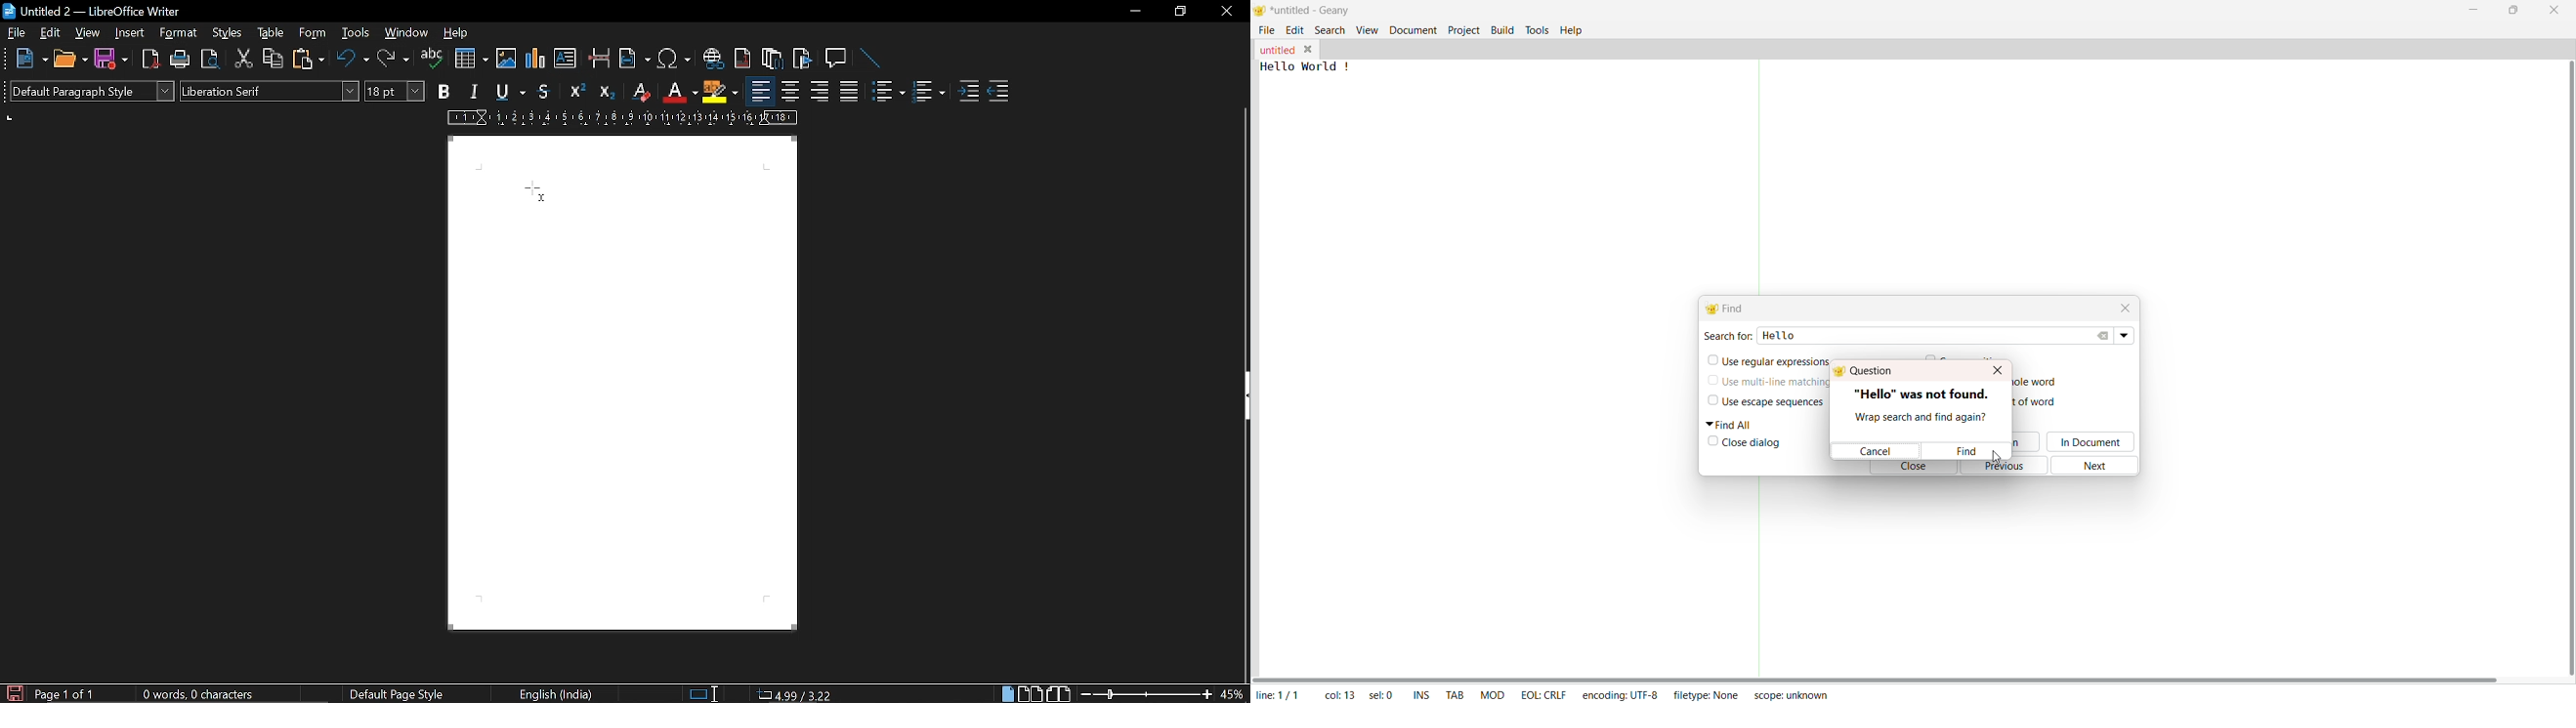 This screenshot has height=728, width=2576. I want to click on font color, so click(681, 94).